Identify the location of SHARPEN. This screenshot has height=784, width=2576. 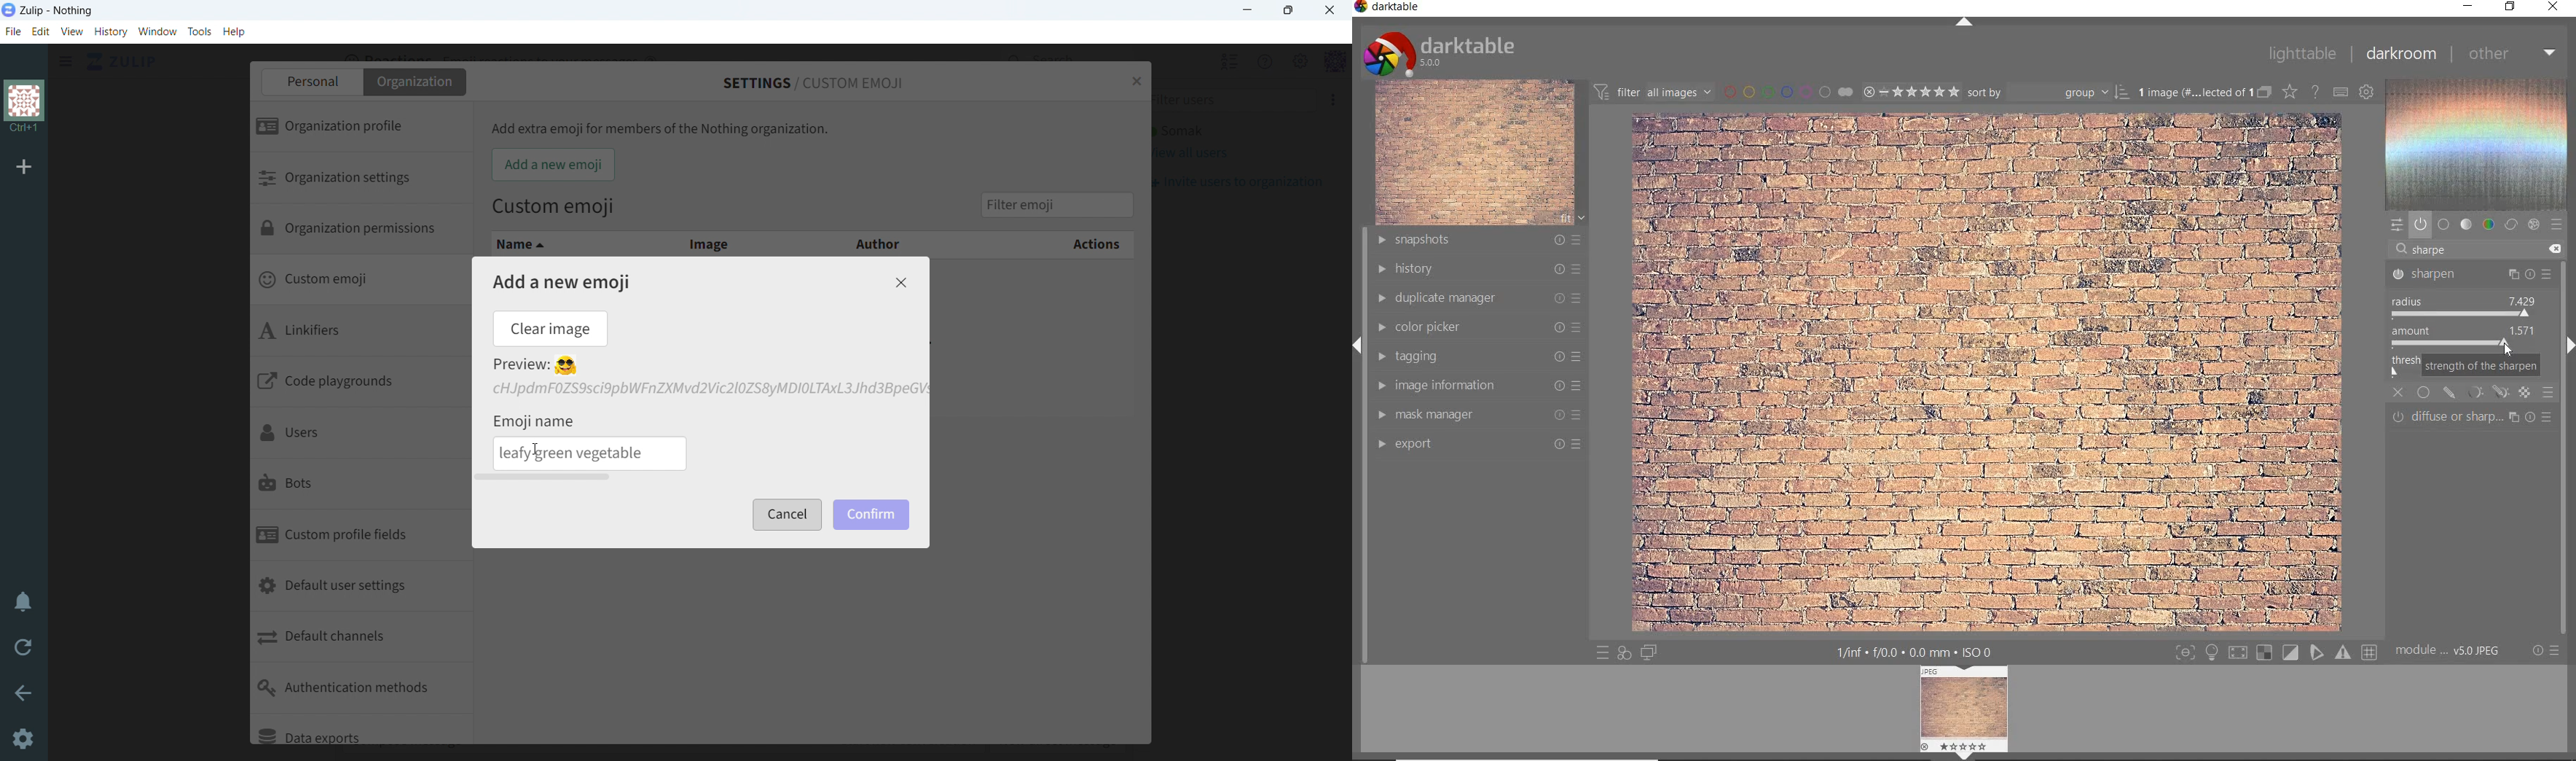
(2470, 275).